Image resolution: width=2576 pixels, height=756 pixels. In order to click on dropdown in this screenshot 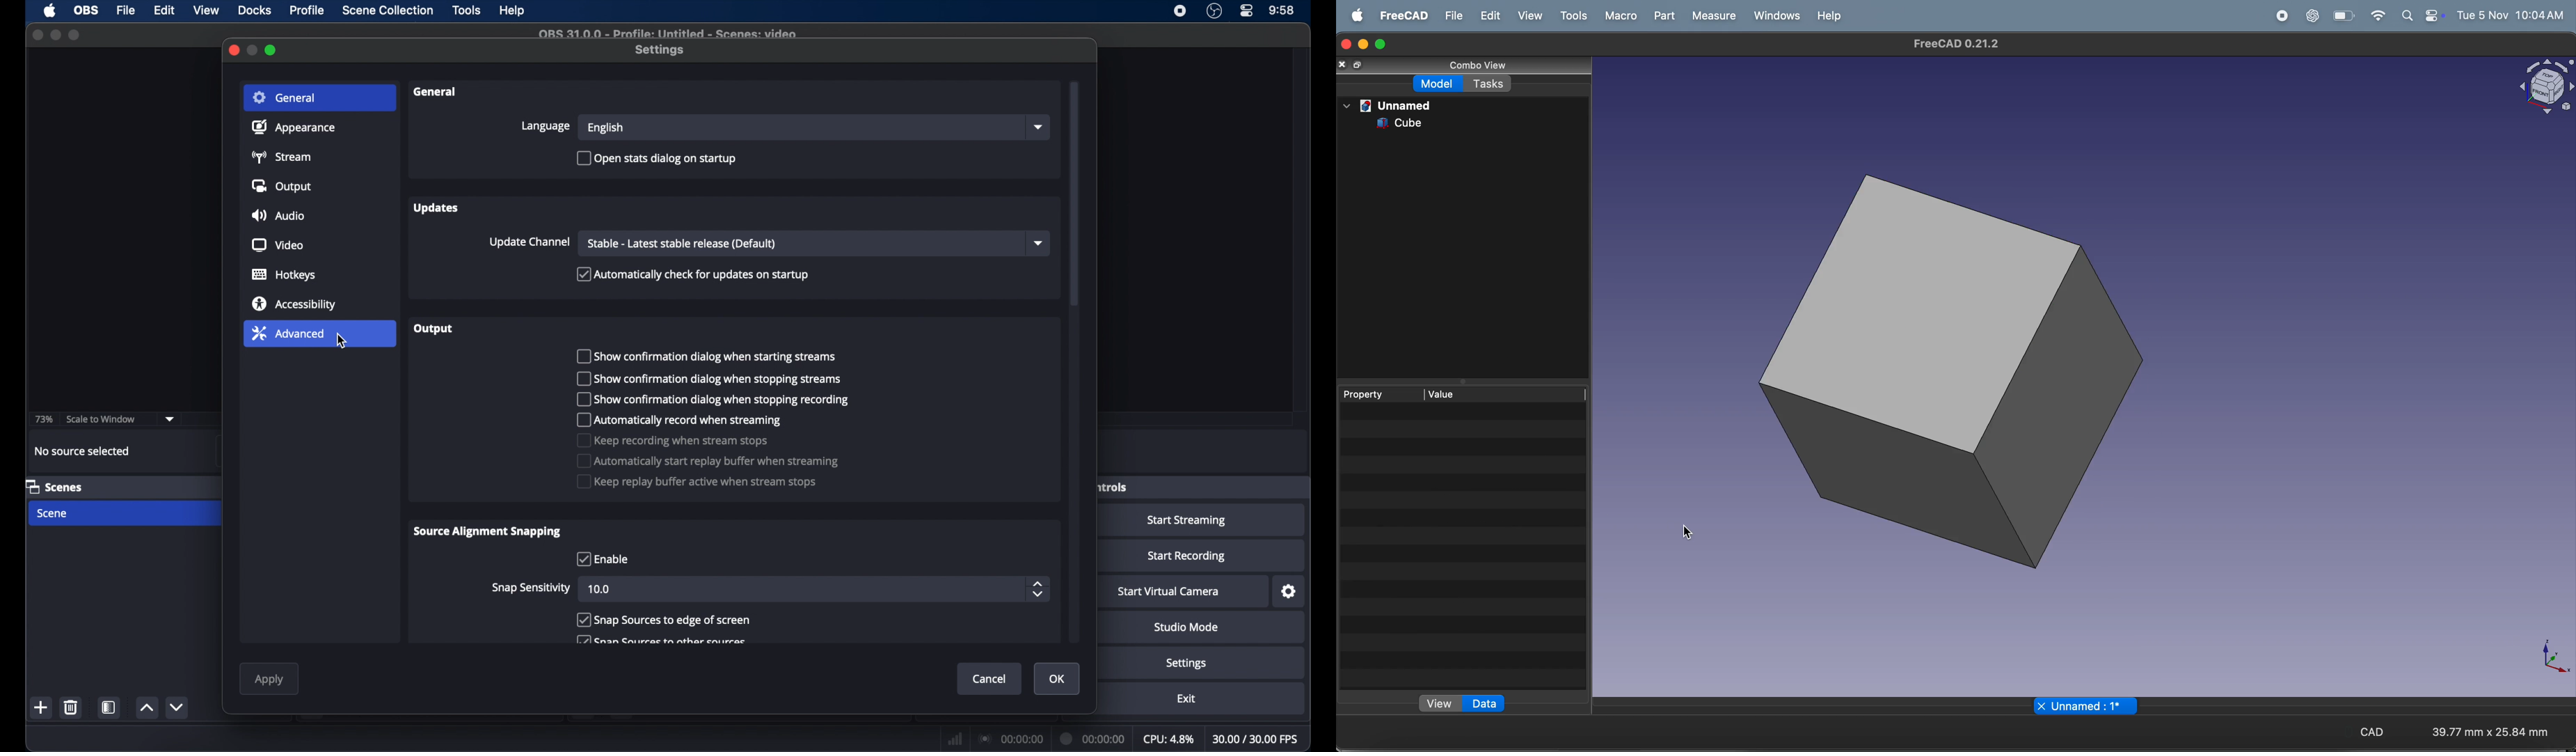, I will do `click(170, 418)`.